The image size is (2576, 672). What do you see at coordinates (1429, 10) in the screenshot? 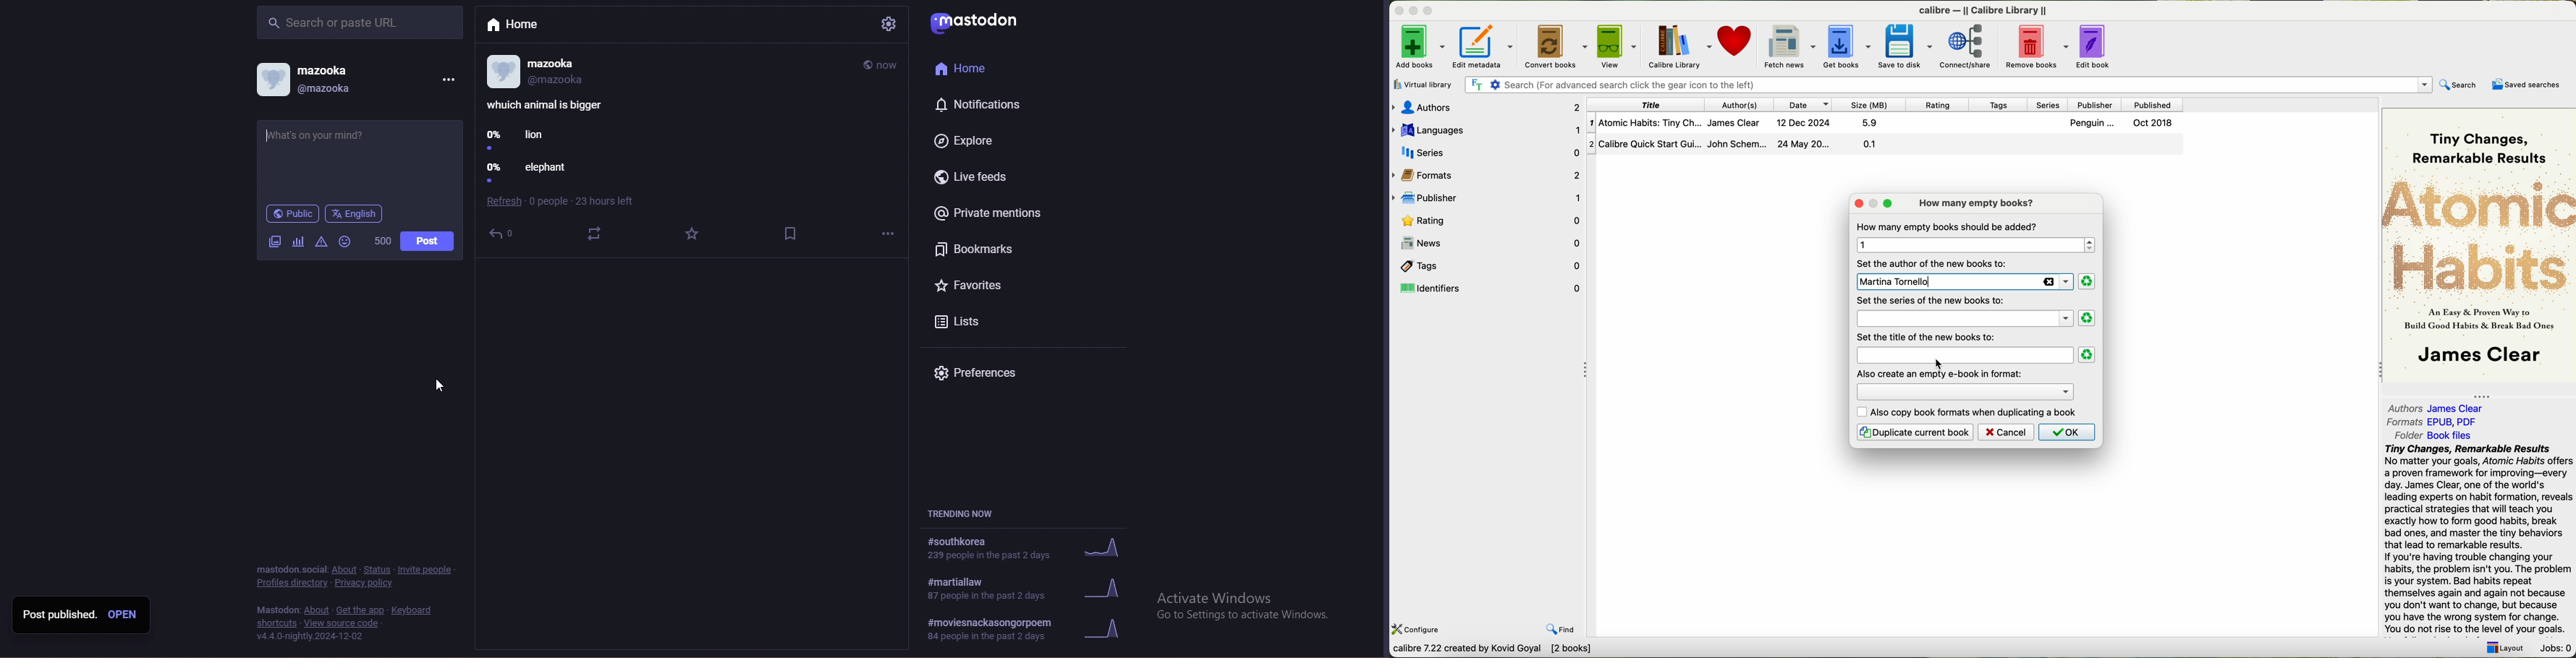
I see `maximize` at bounding box center [1429, 10].